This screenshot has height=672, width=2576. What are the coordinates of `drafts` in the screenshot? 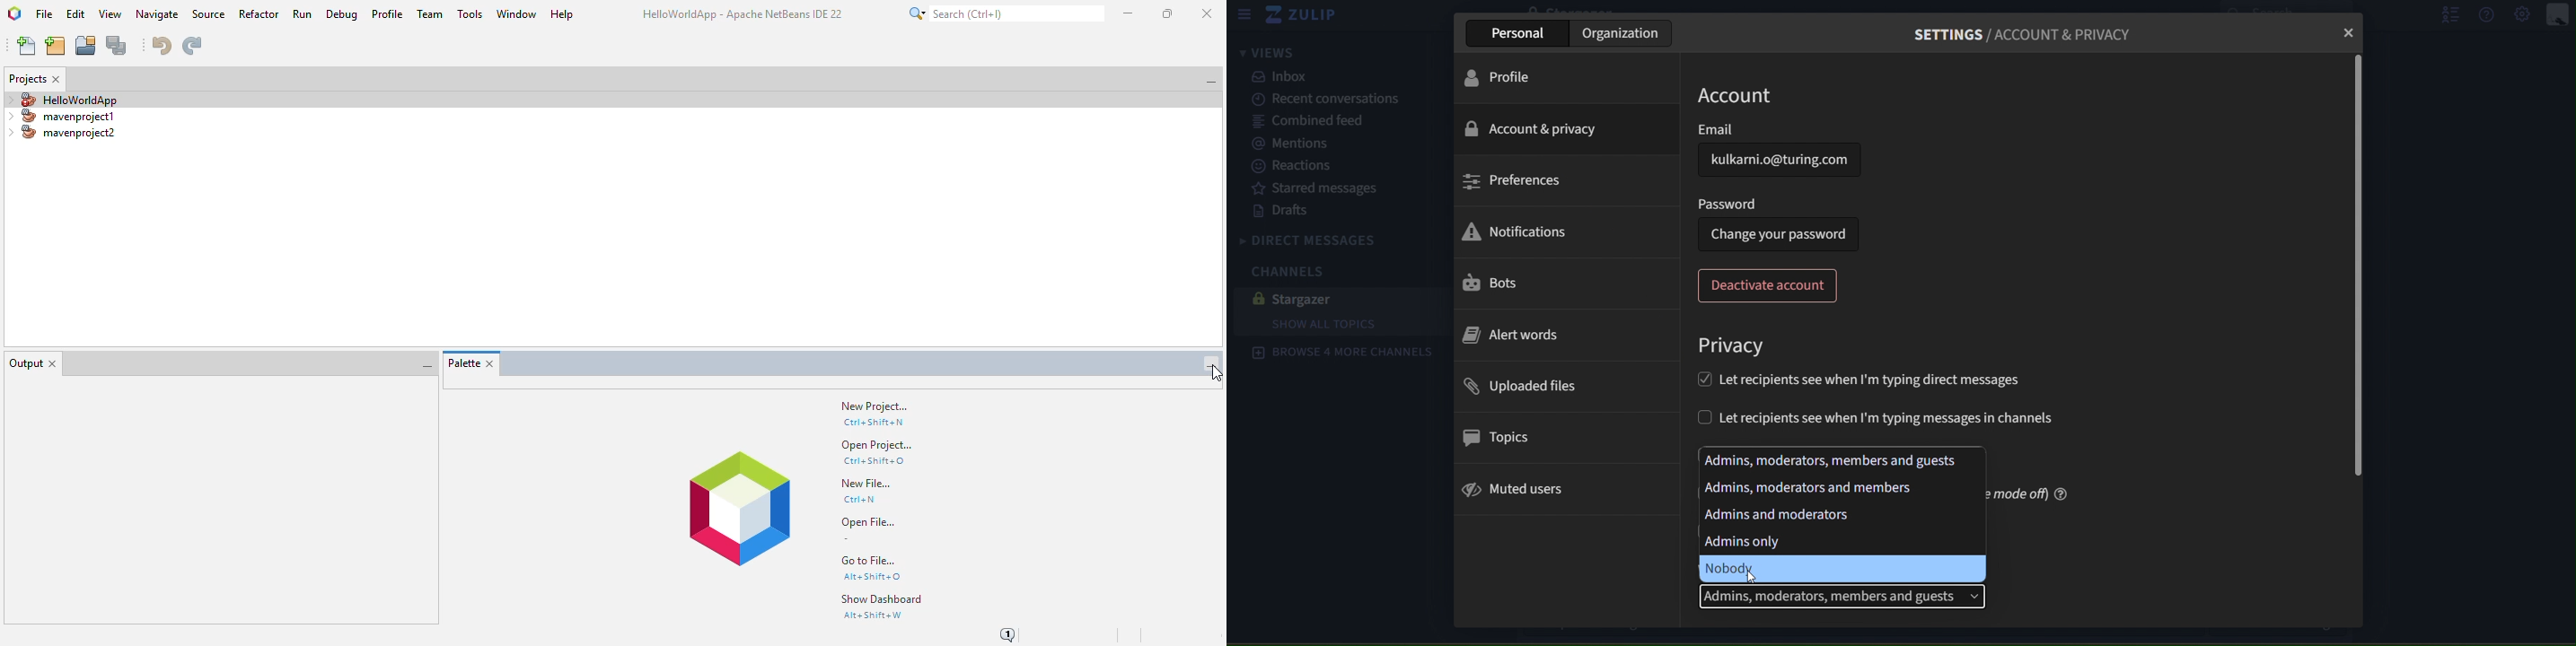 It's located at (1285, 211).